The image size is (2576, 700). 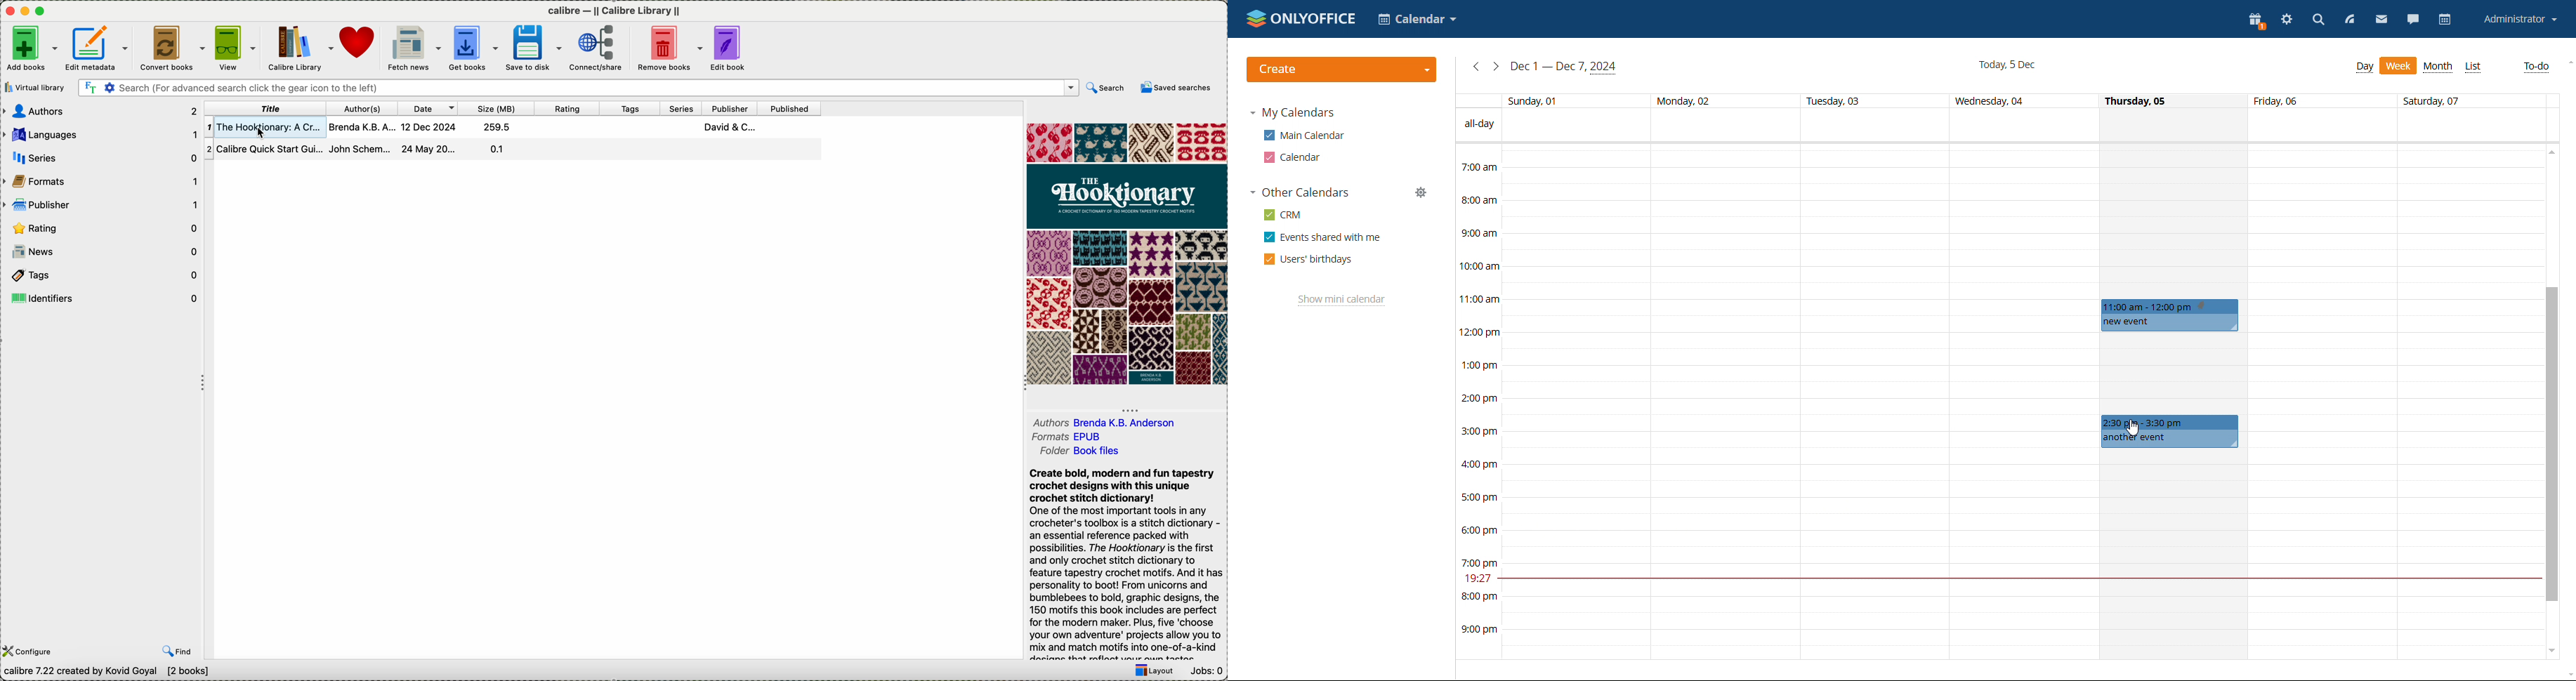 What do you see at coordinates (2171, 422) in the screenshot?
I see `2:30am to 3:30pm` at bounding box center [2171, 422].